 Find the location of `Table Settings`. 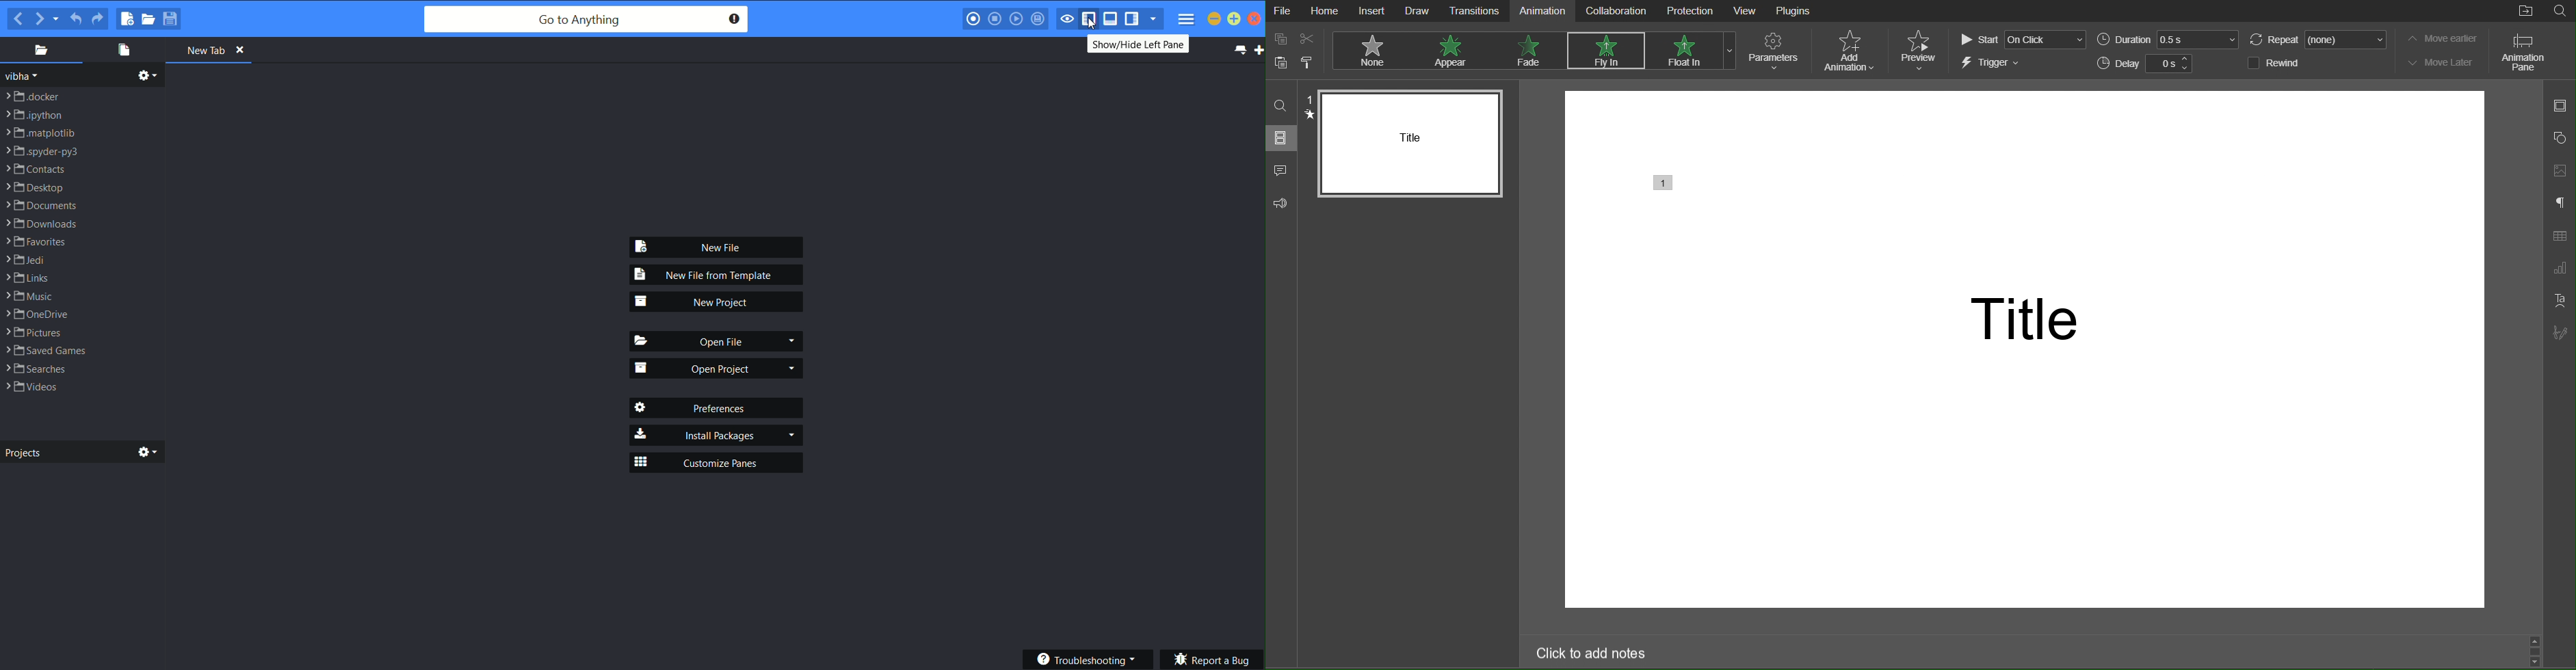

Table Settings is located at coordinates (2560, 237).